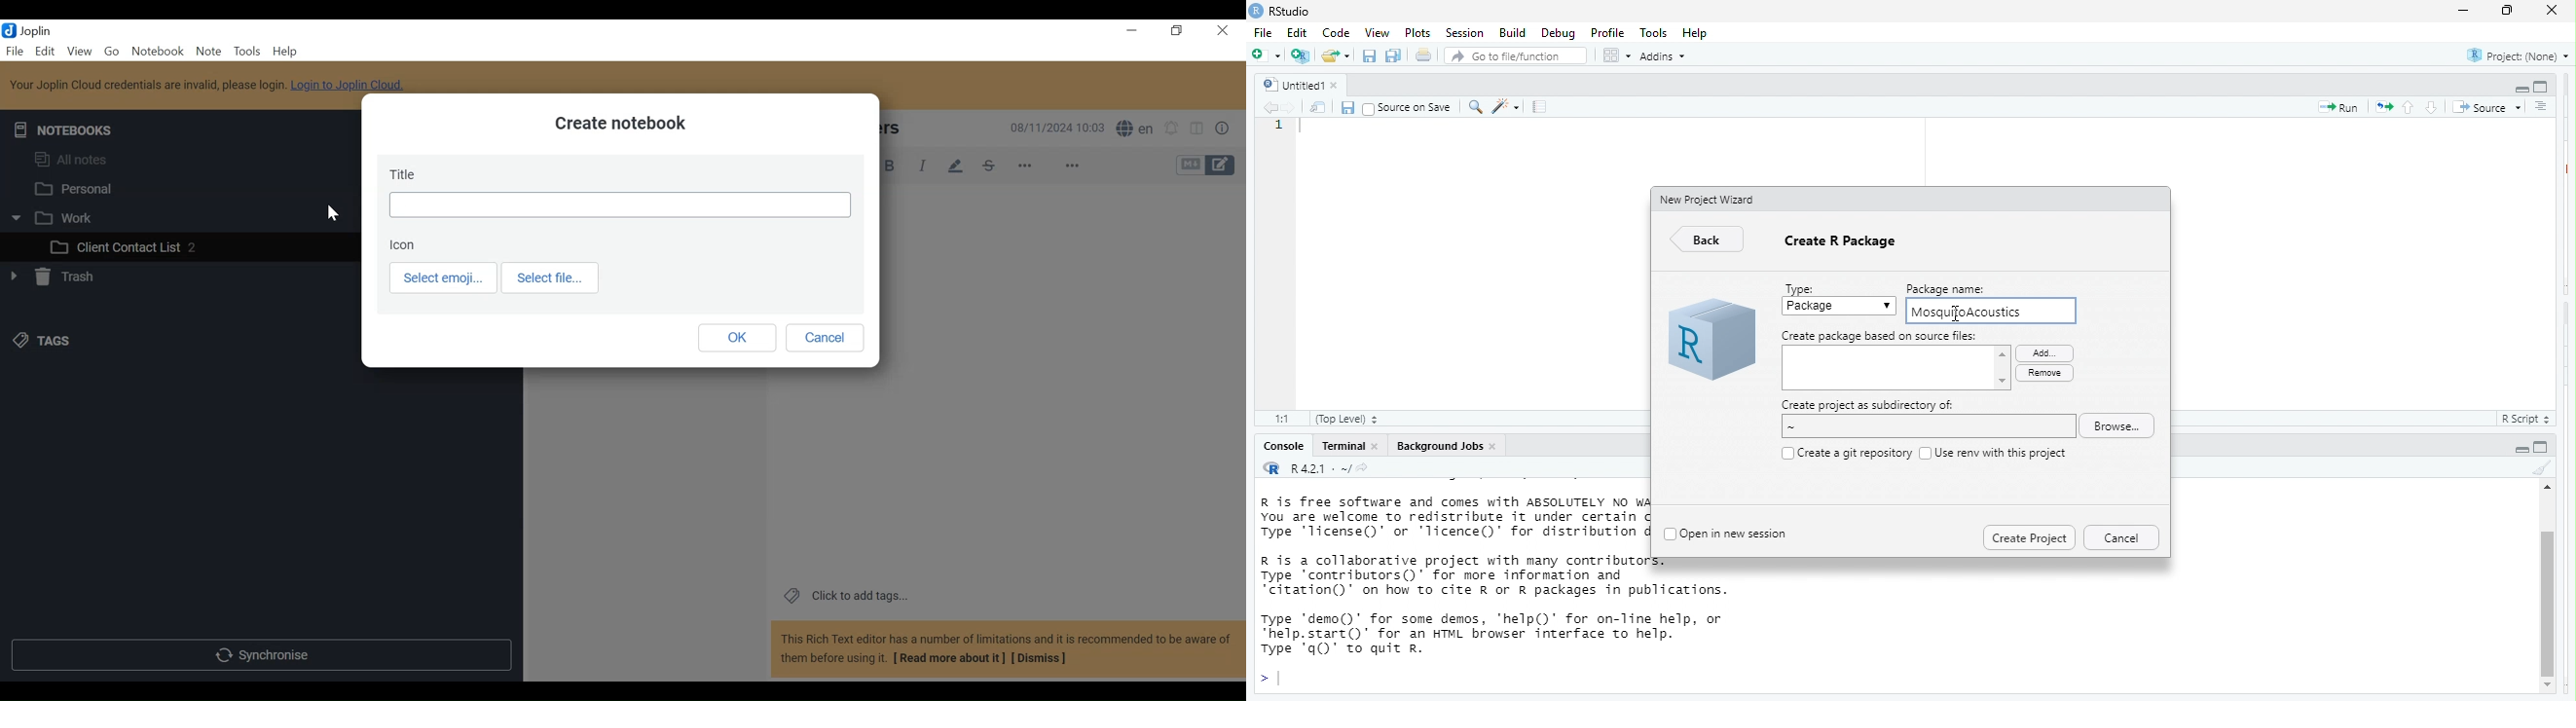  Describe the element at coordinates (1896, 370) in the screenshot. I see `create package based on source files` at that location.